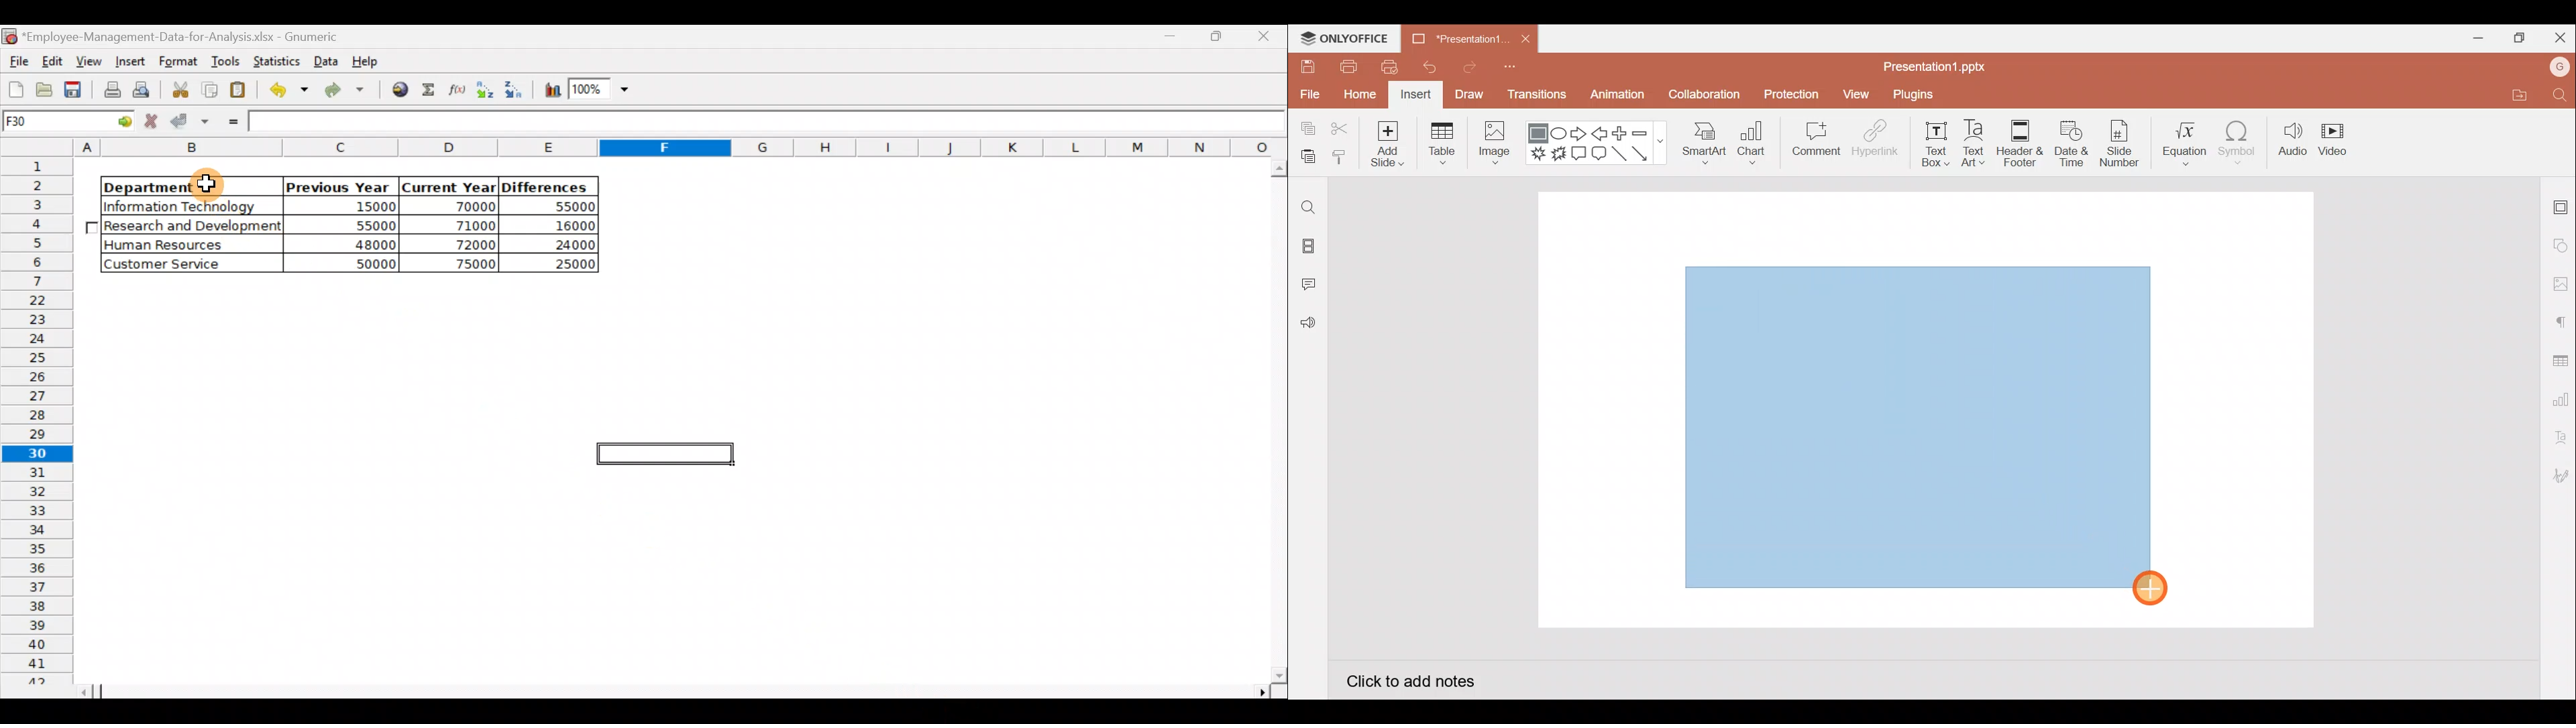 The image size is (2576, 728). Describe the element at coordinates (1979, 140) in the screenshot. I see `Text Art` at that location.